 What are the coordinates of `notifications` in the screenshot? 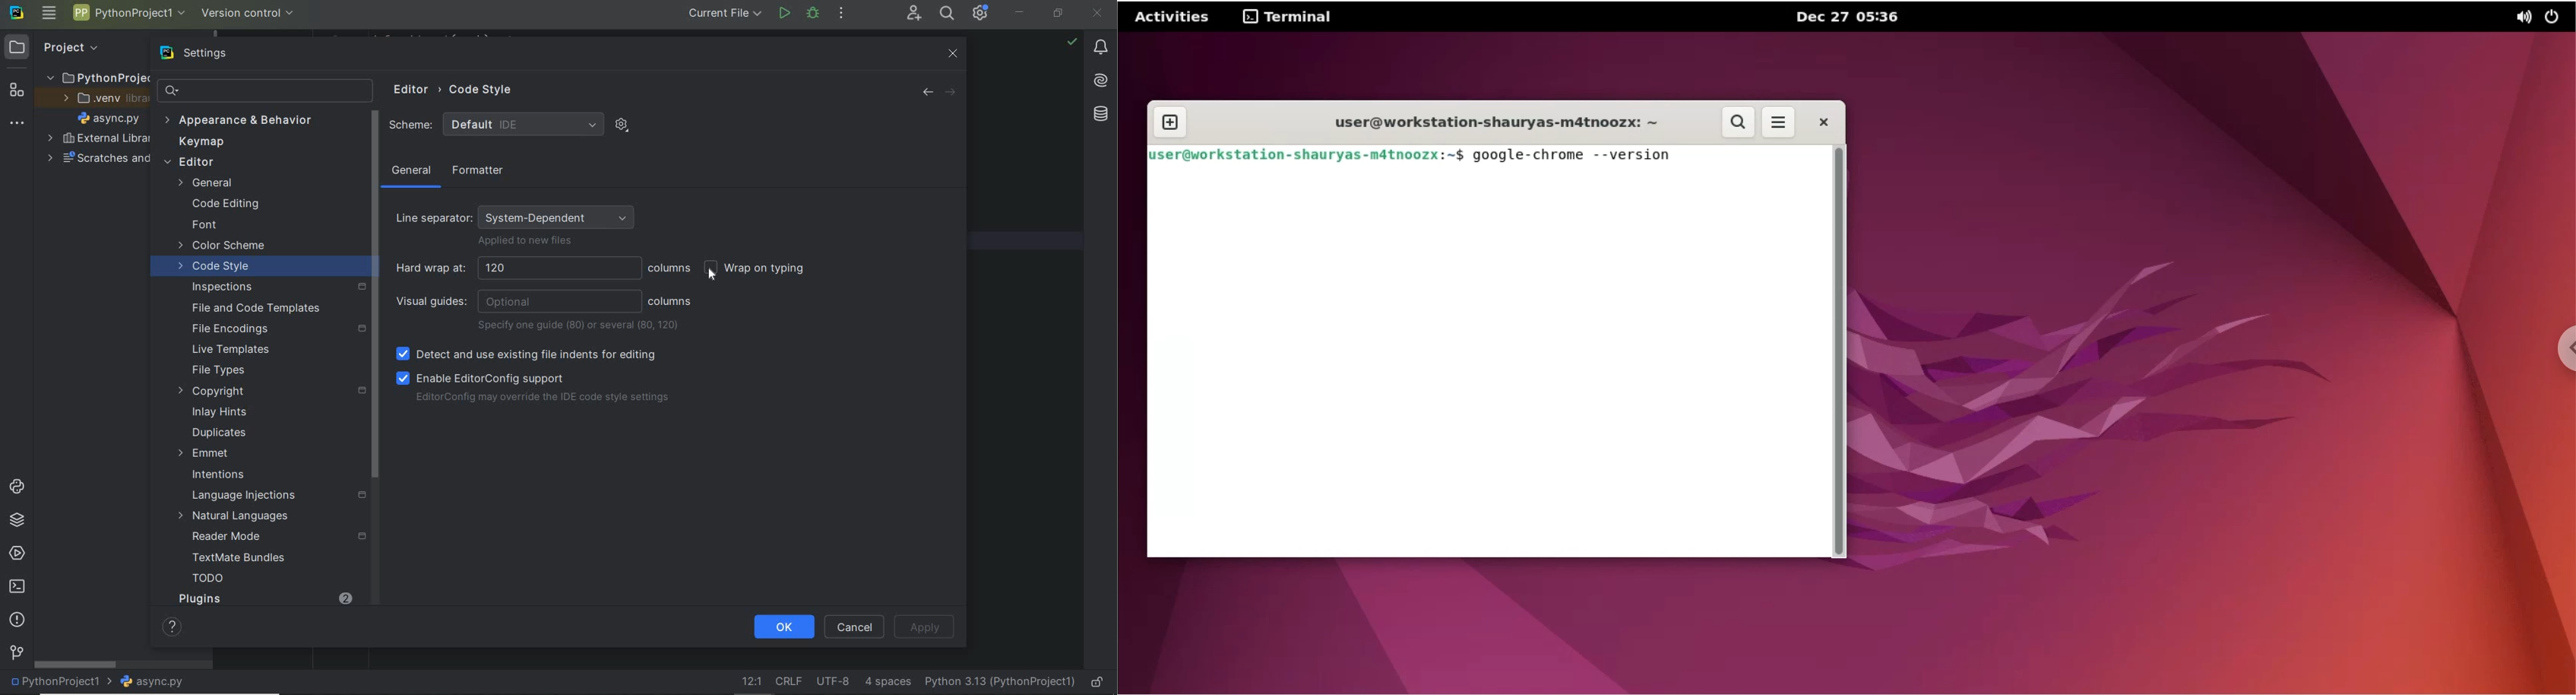 It's located at (1102, 49).